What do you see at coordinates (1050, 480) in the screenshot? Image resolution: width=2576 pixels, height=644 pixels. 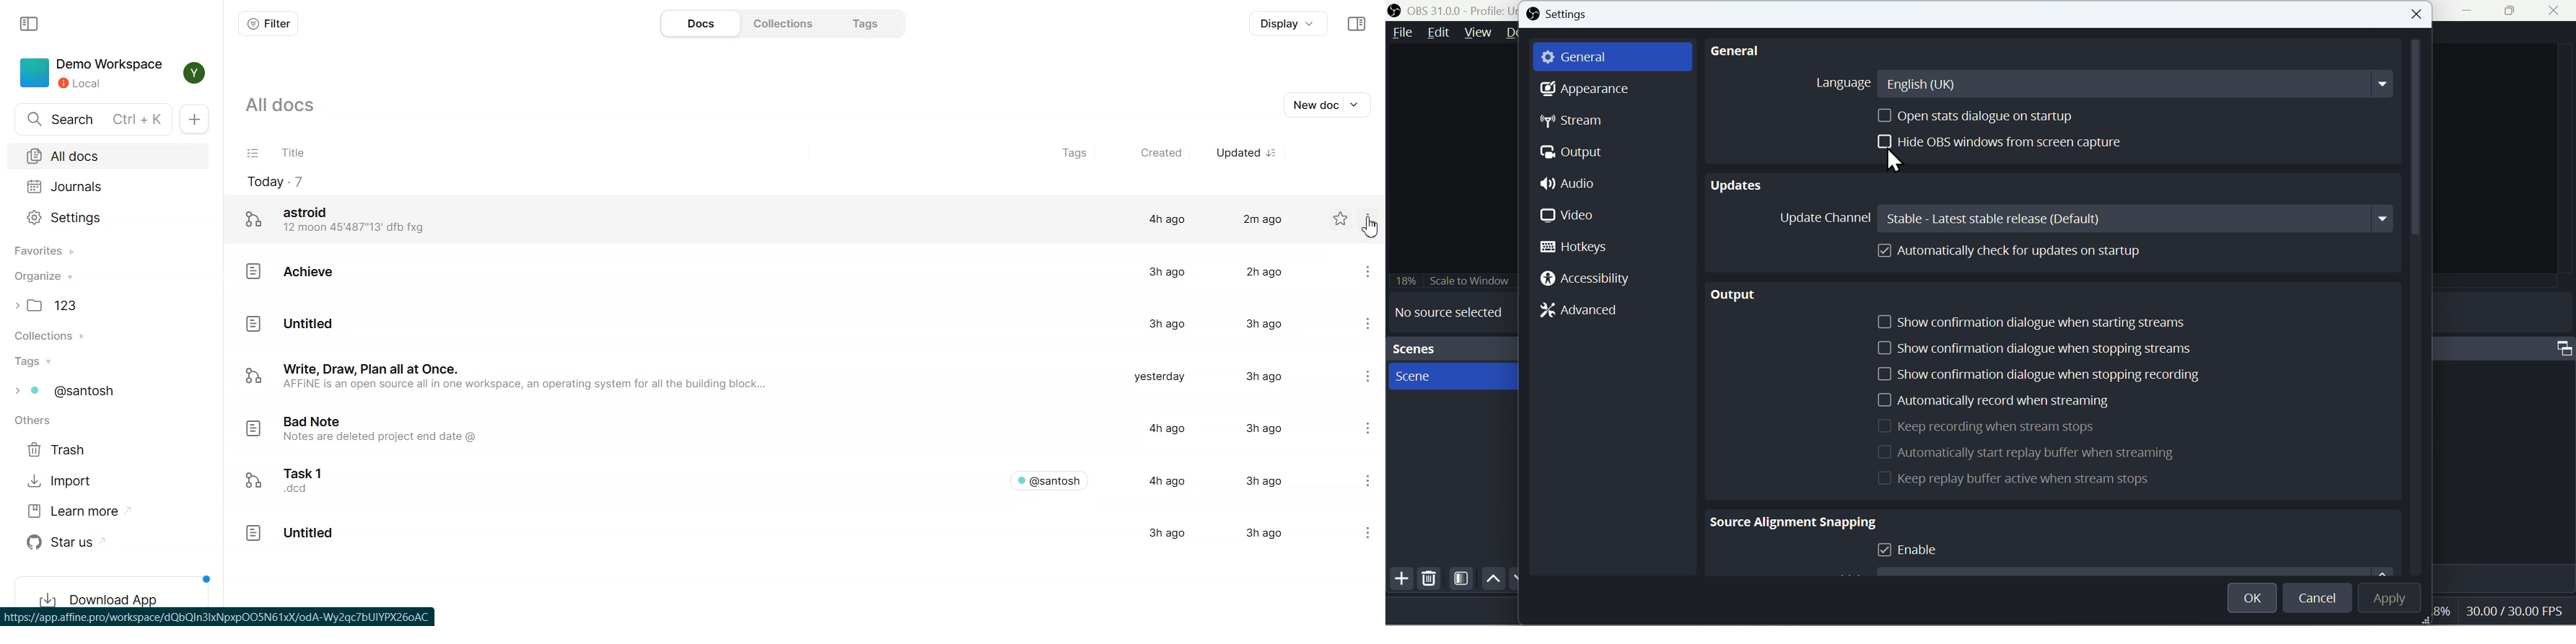 I see `© @santosh` at bounding box center [1050, 480].